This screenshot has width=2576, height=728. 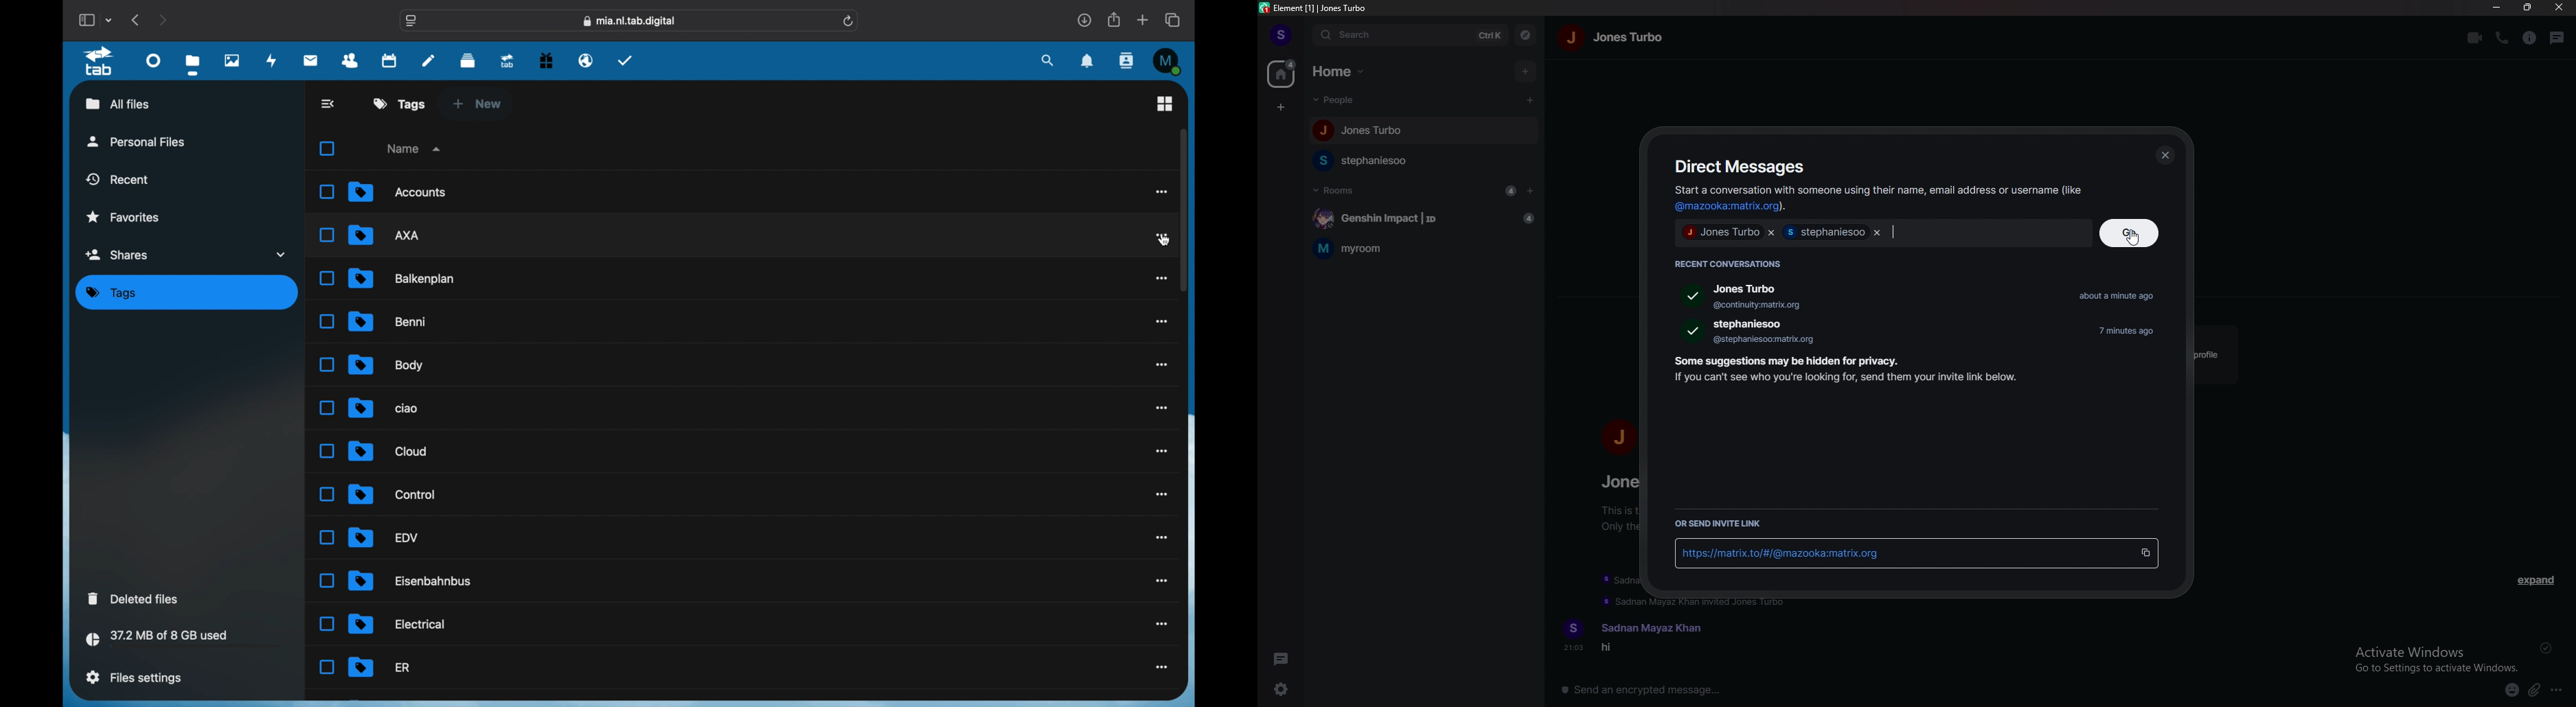 What do you see at coordinates (326, 580) in the screenshot?
I see `Unselected Checkbox` at bounding box center [326, 580].